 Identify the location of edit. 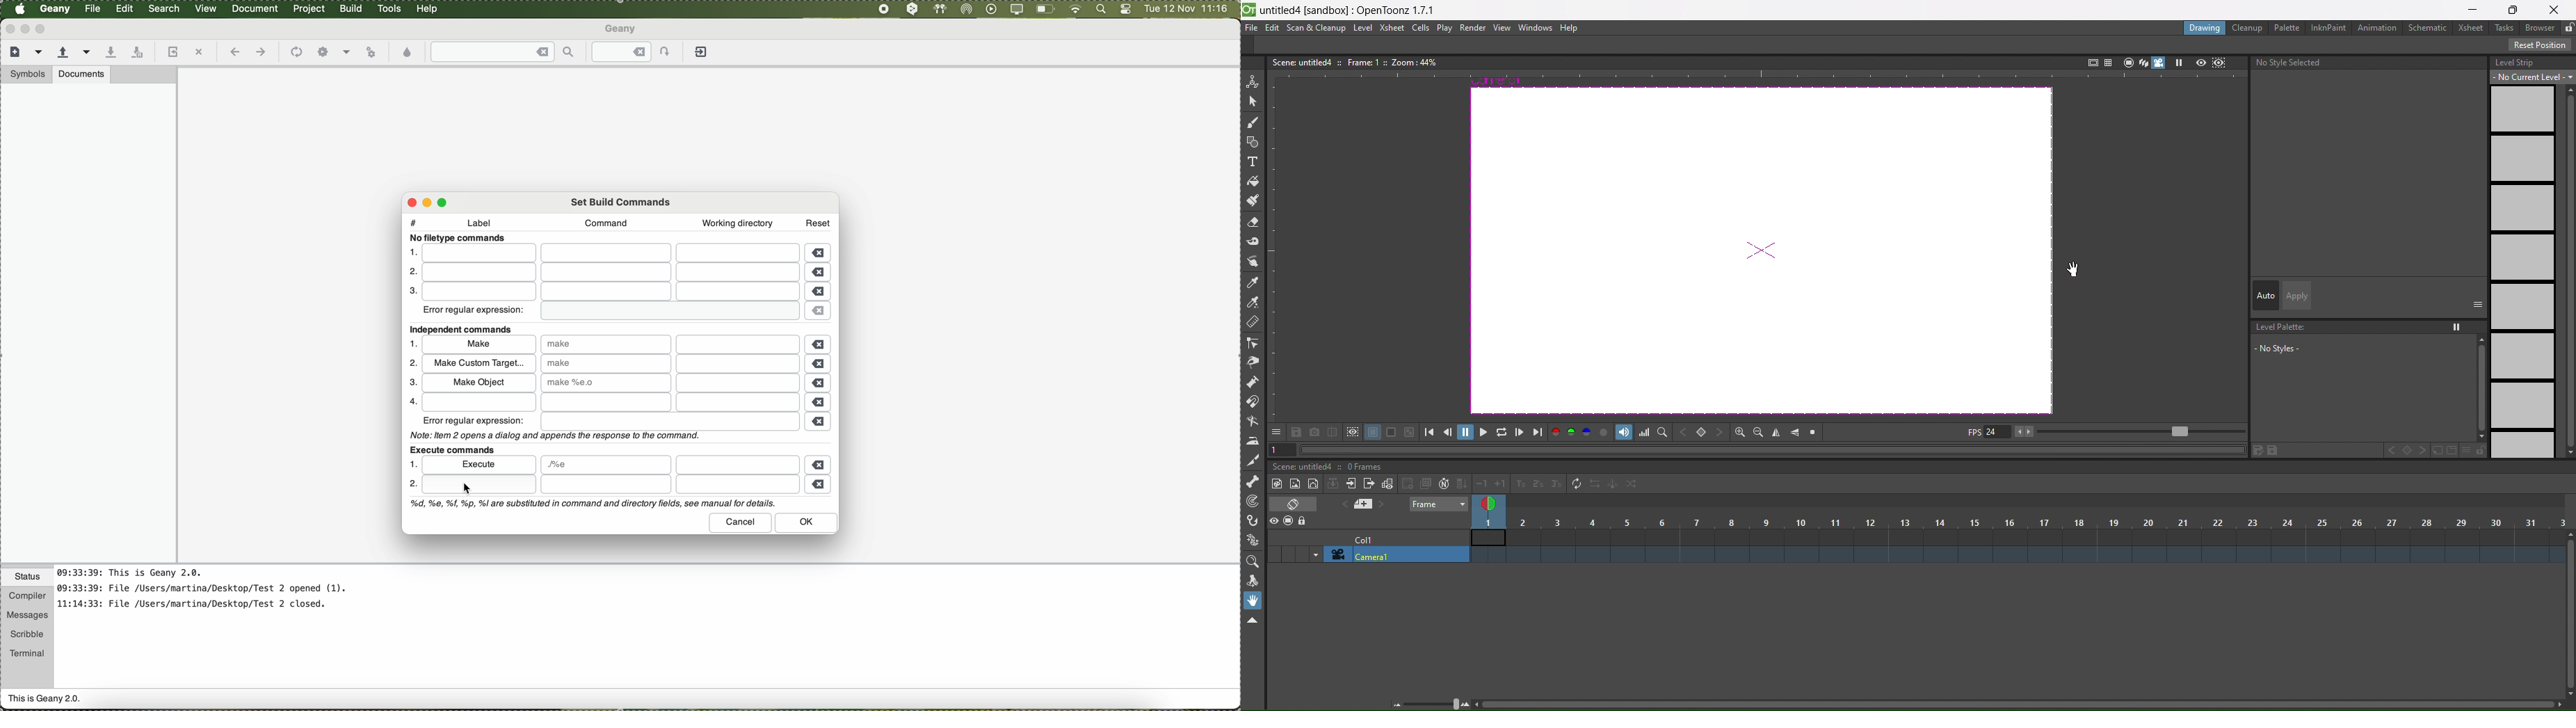
(124, 7).